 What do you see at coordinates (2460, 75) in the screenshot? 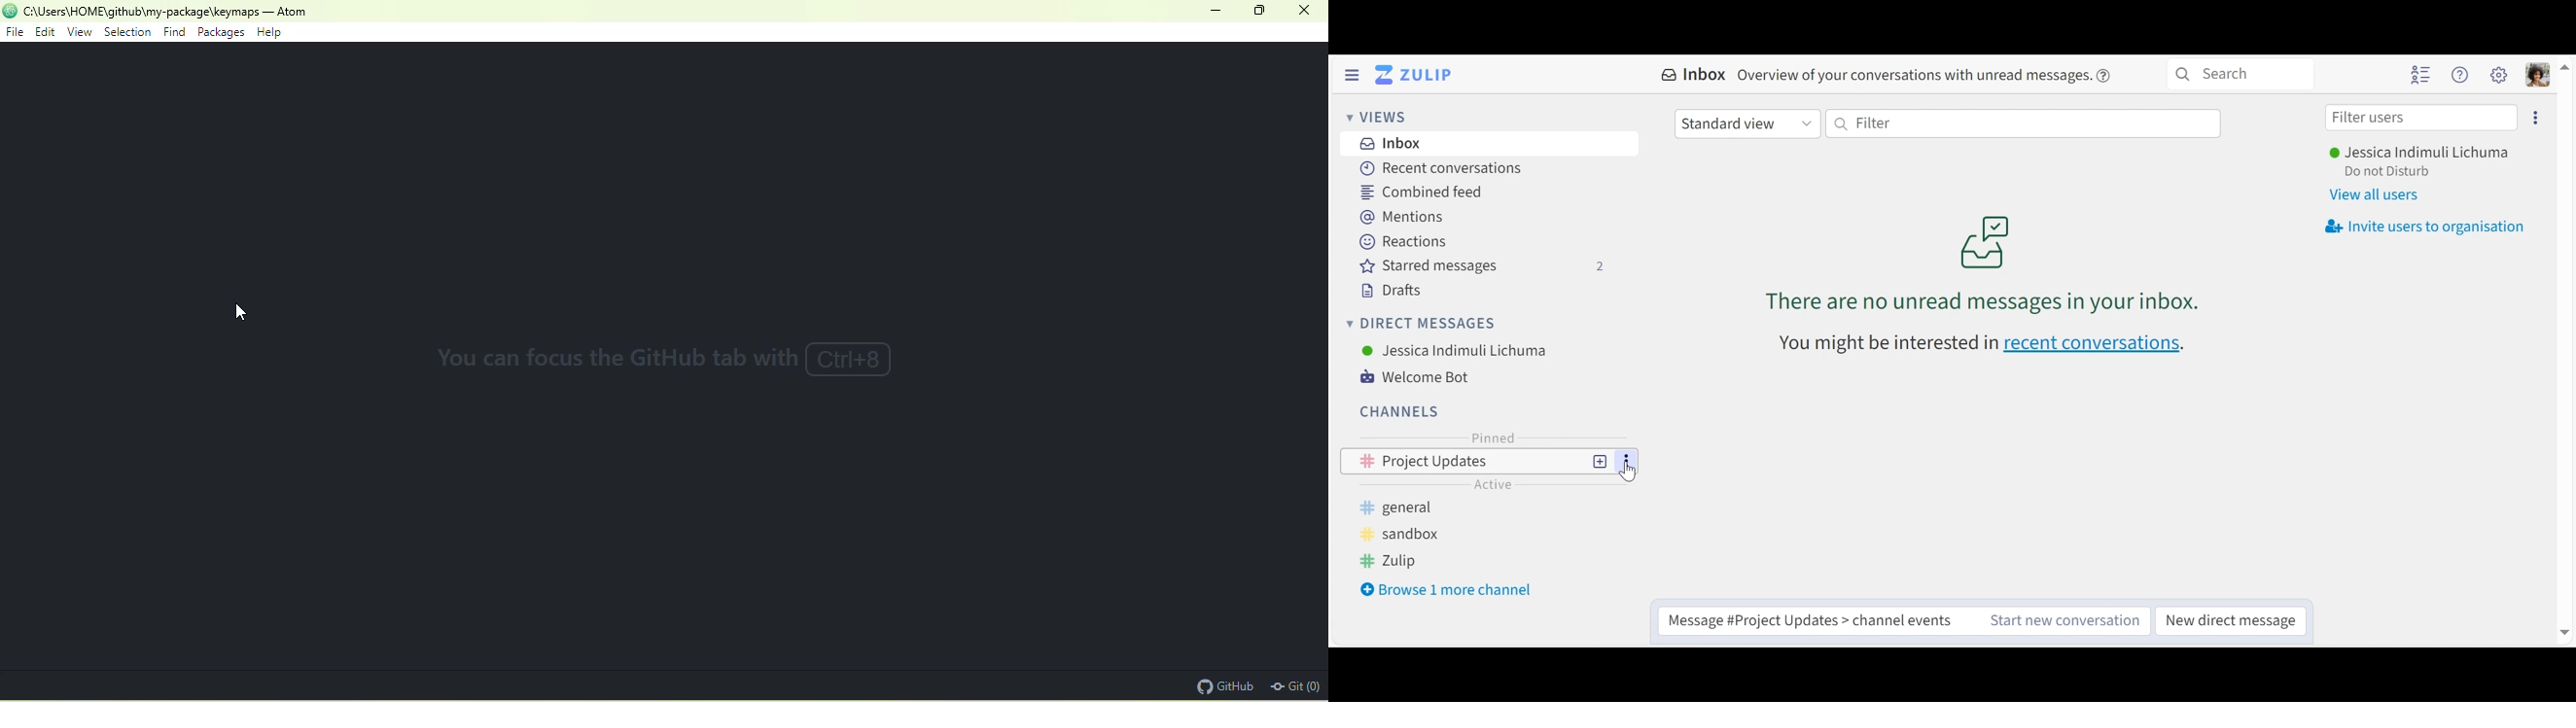
I see `Help menu` at bounding box center [2460, 75].